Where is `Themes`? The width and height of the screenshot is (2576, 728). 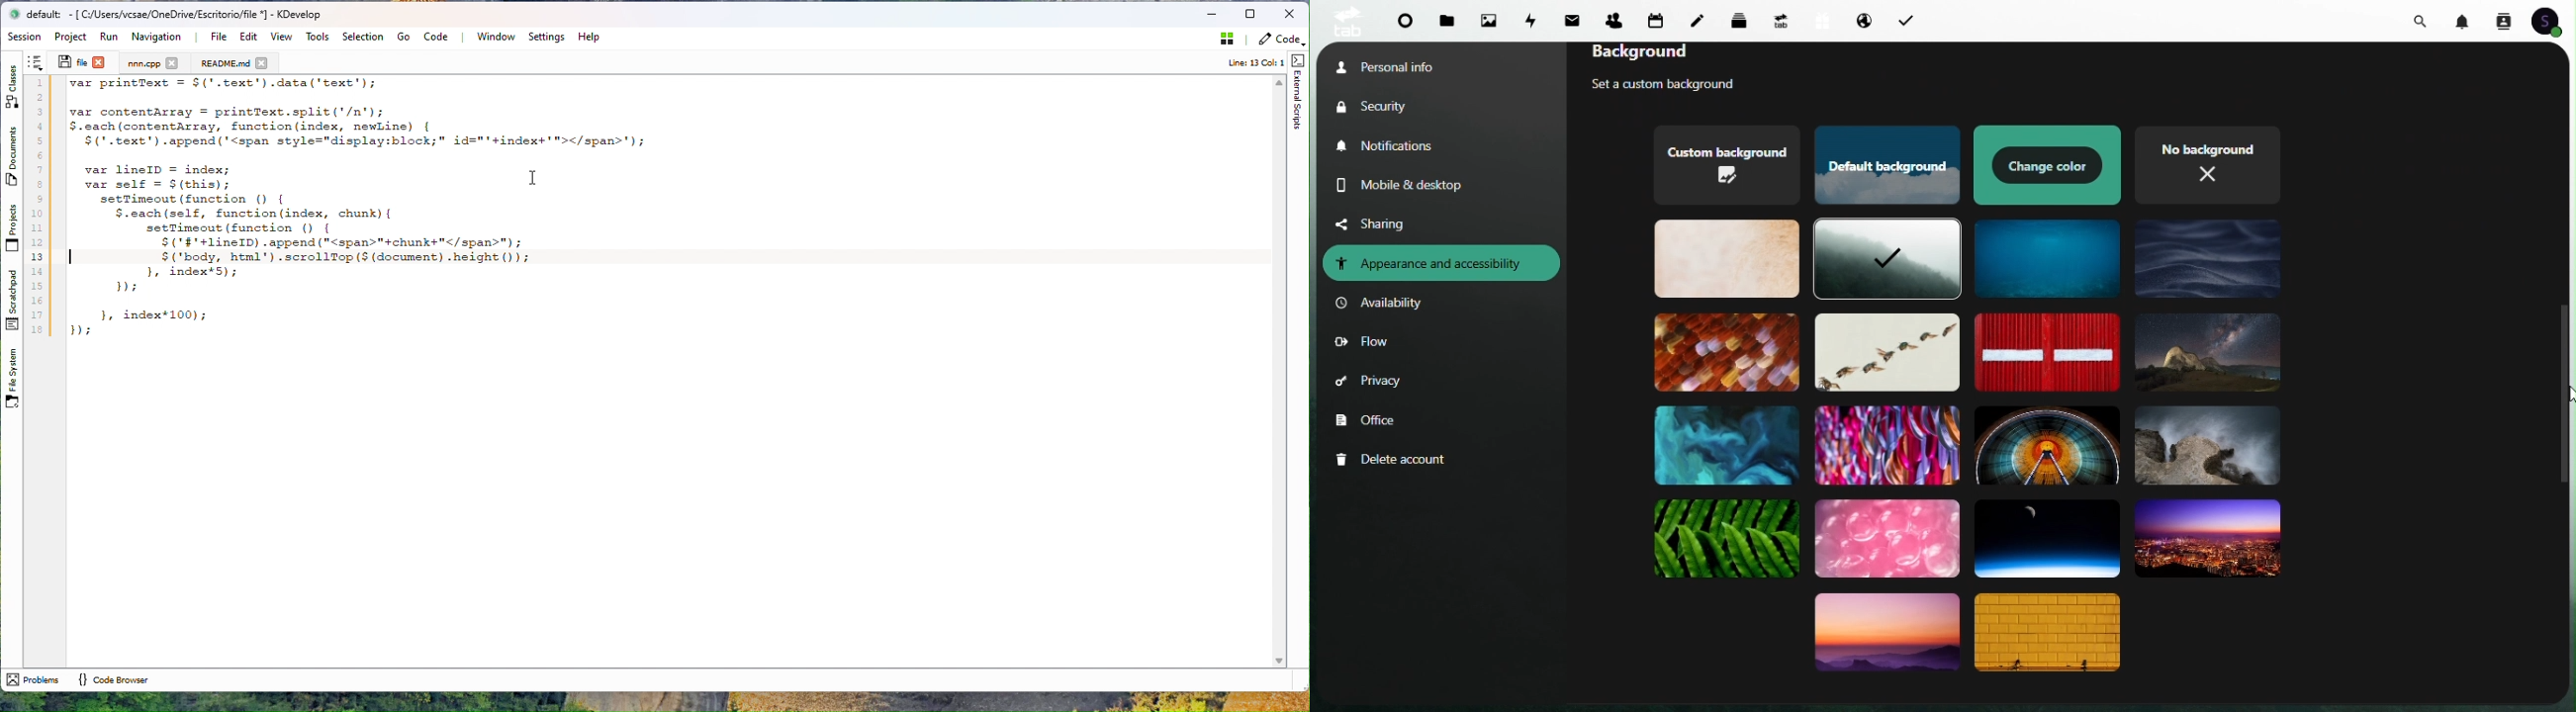
Themes is located at coordinates (1887, 536).